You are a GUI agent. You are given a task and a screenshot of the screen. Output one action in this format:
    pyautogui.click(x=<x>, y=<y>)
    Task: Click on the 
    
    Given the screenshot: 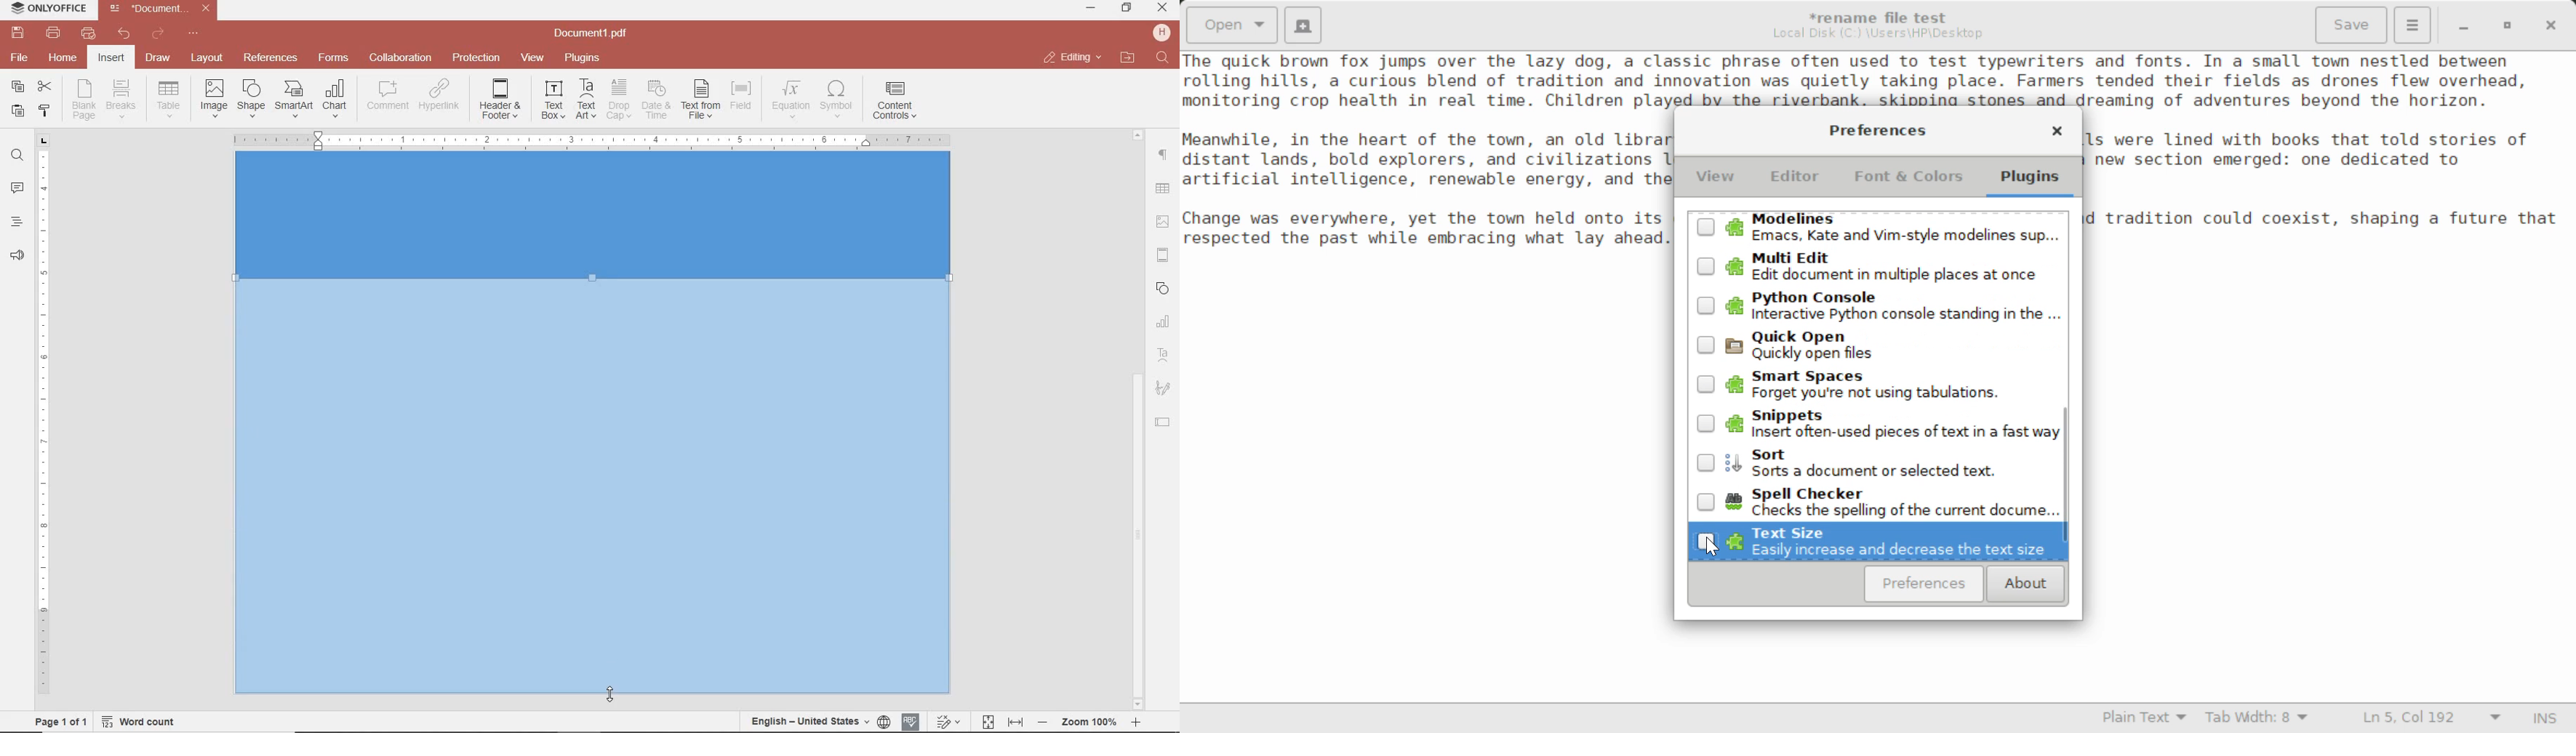 What is the action you would take?
    pyautogui.click(x=1138, y=133)
    